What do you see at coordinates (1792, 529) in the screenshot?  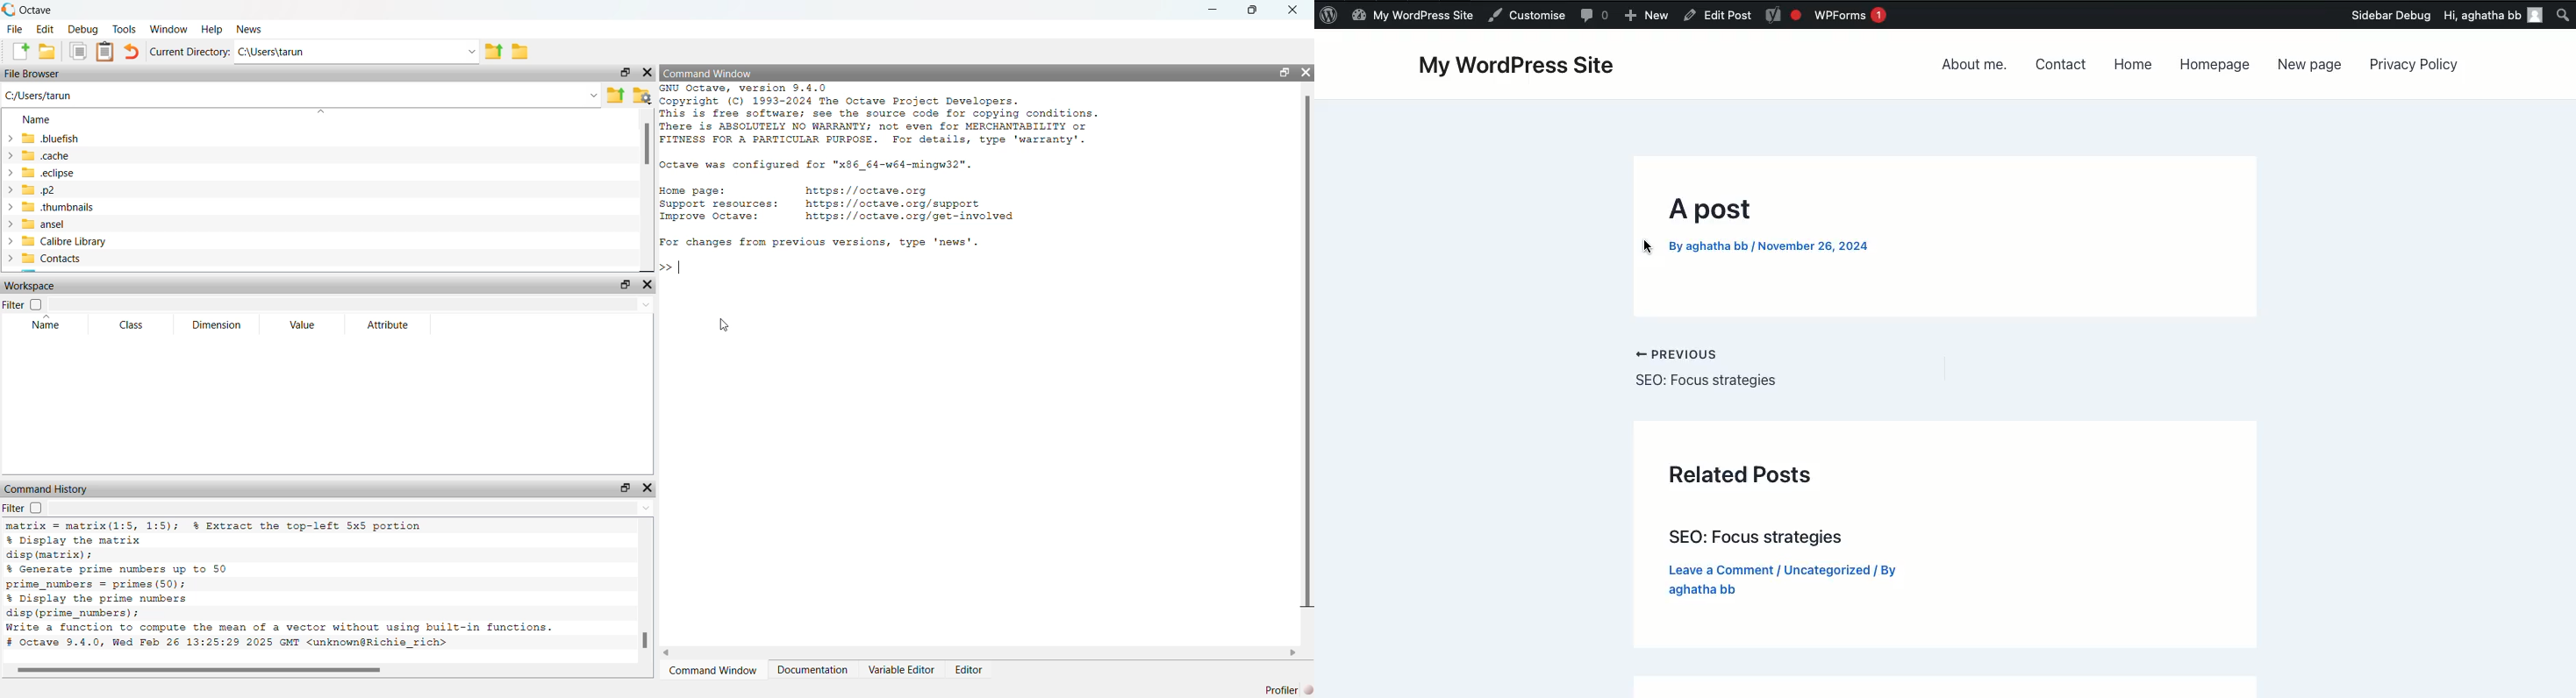 I see `Related posts` at bounding box center [1792, 529].